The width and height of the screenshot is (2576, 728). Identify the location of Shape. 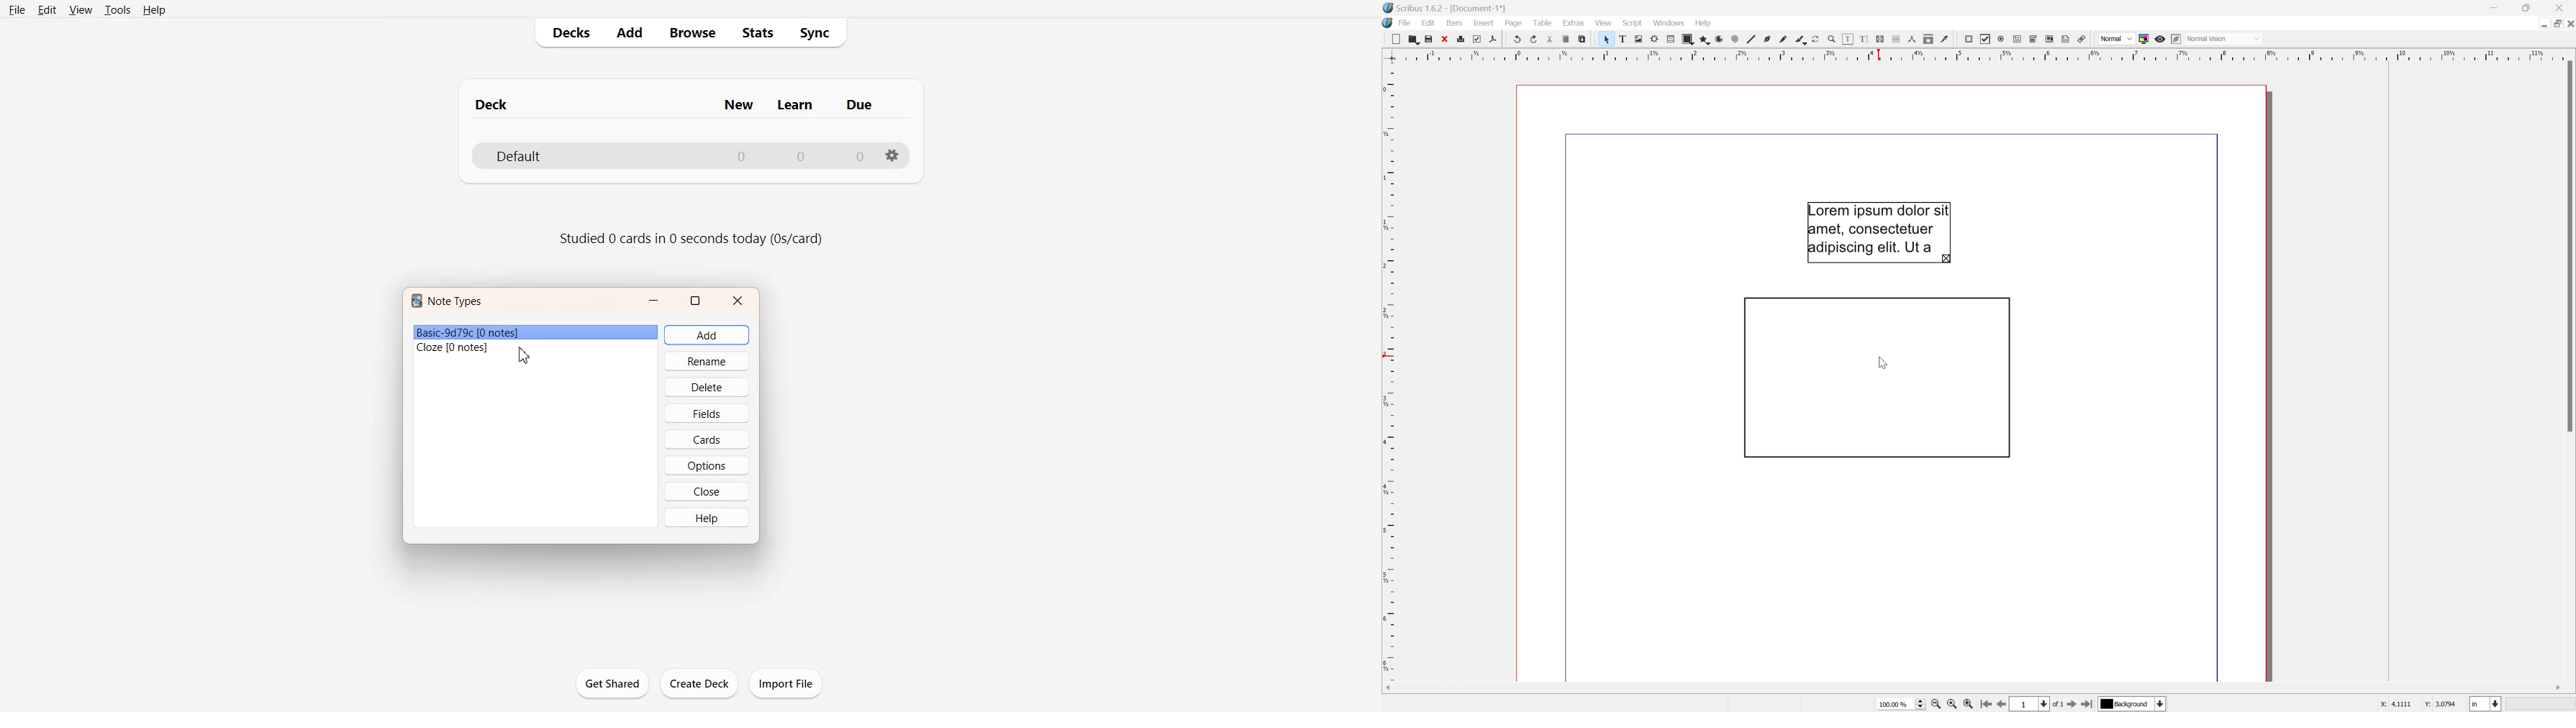
(1688, 38).